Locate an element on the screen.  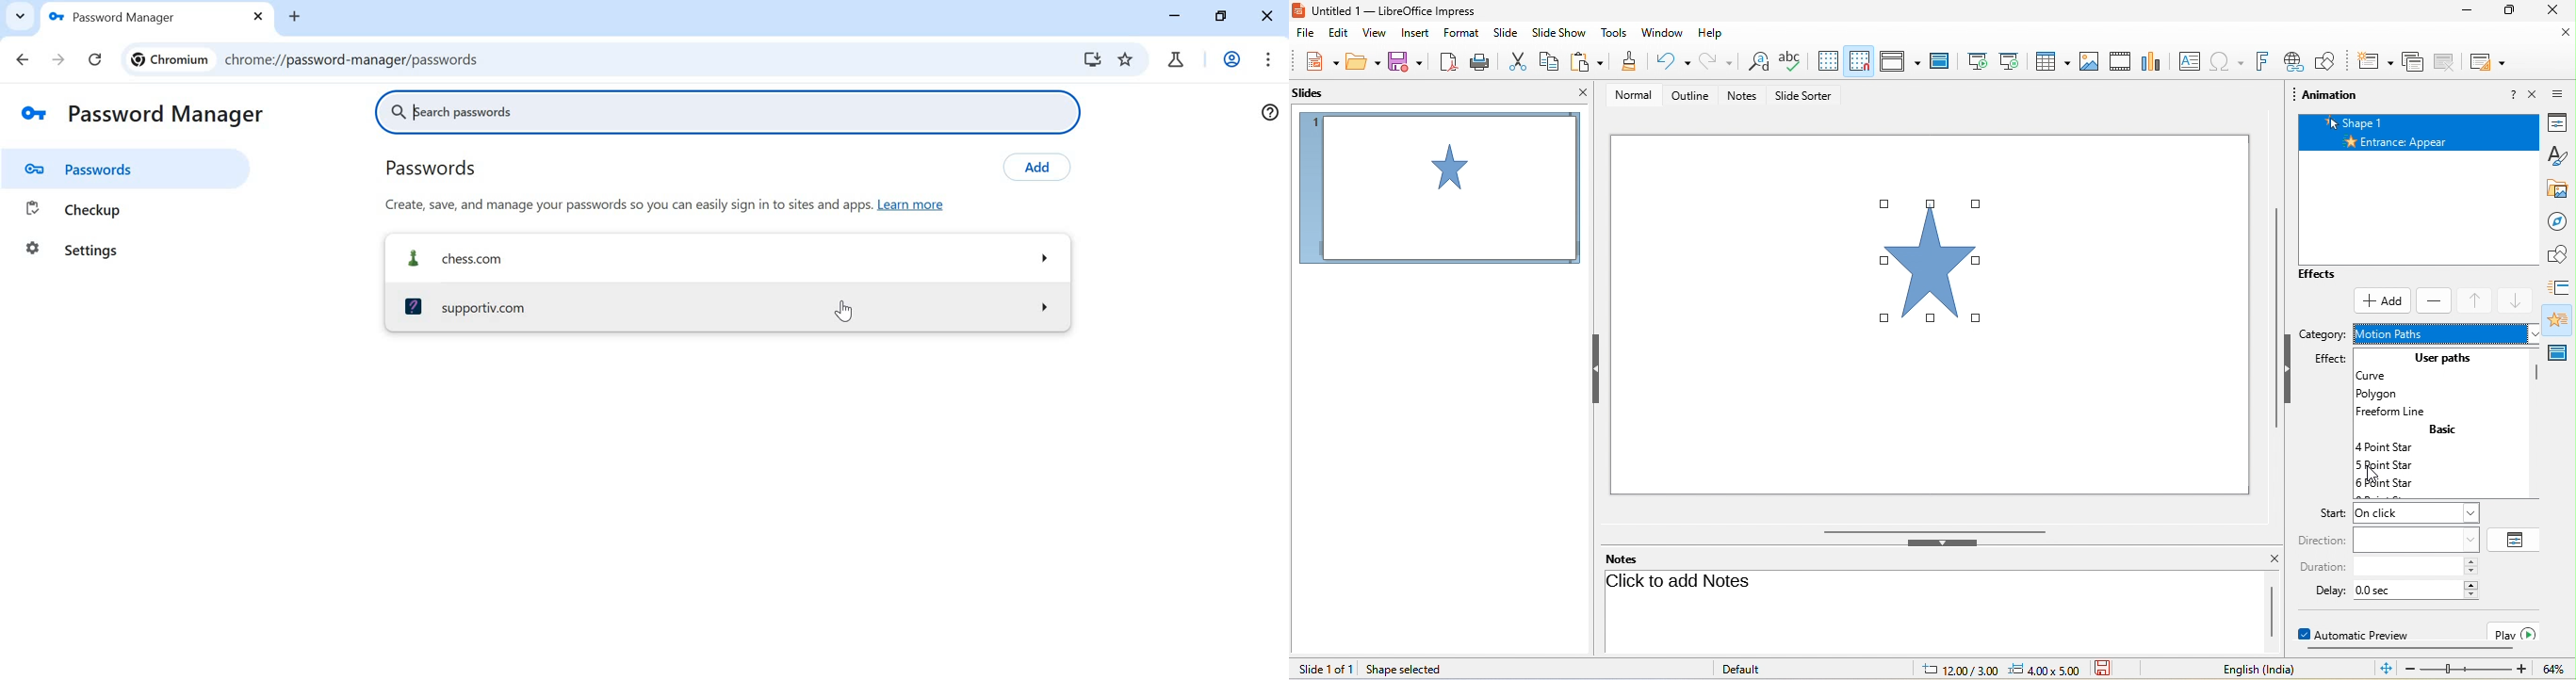
decrease duration is located at coordinates (2471, 573).